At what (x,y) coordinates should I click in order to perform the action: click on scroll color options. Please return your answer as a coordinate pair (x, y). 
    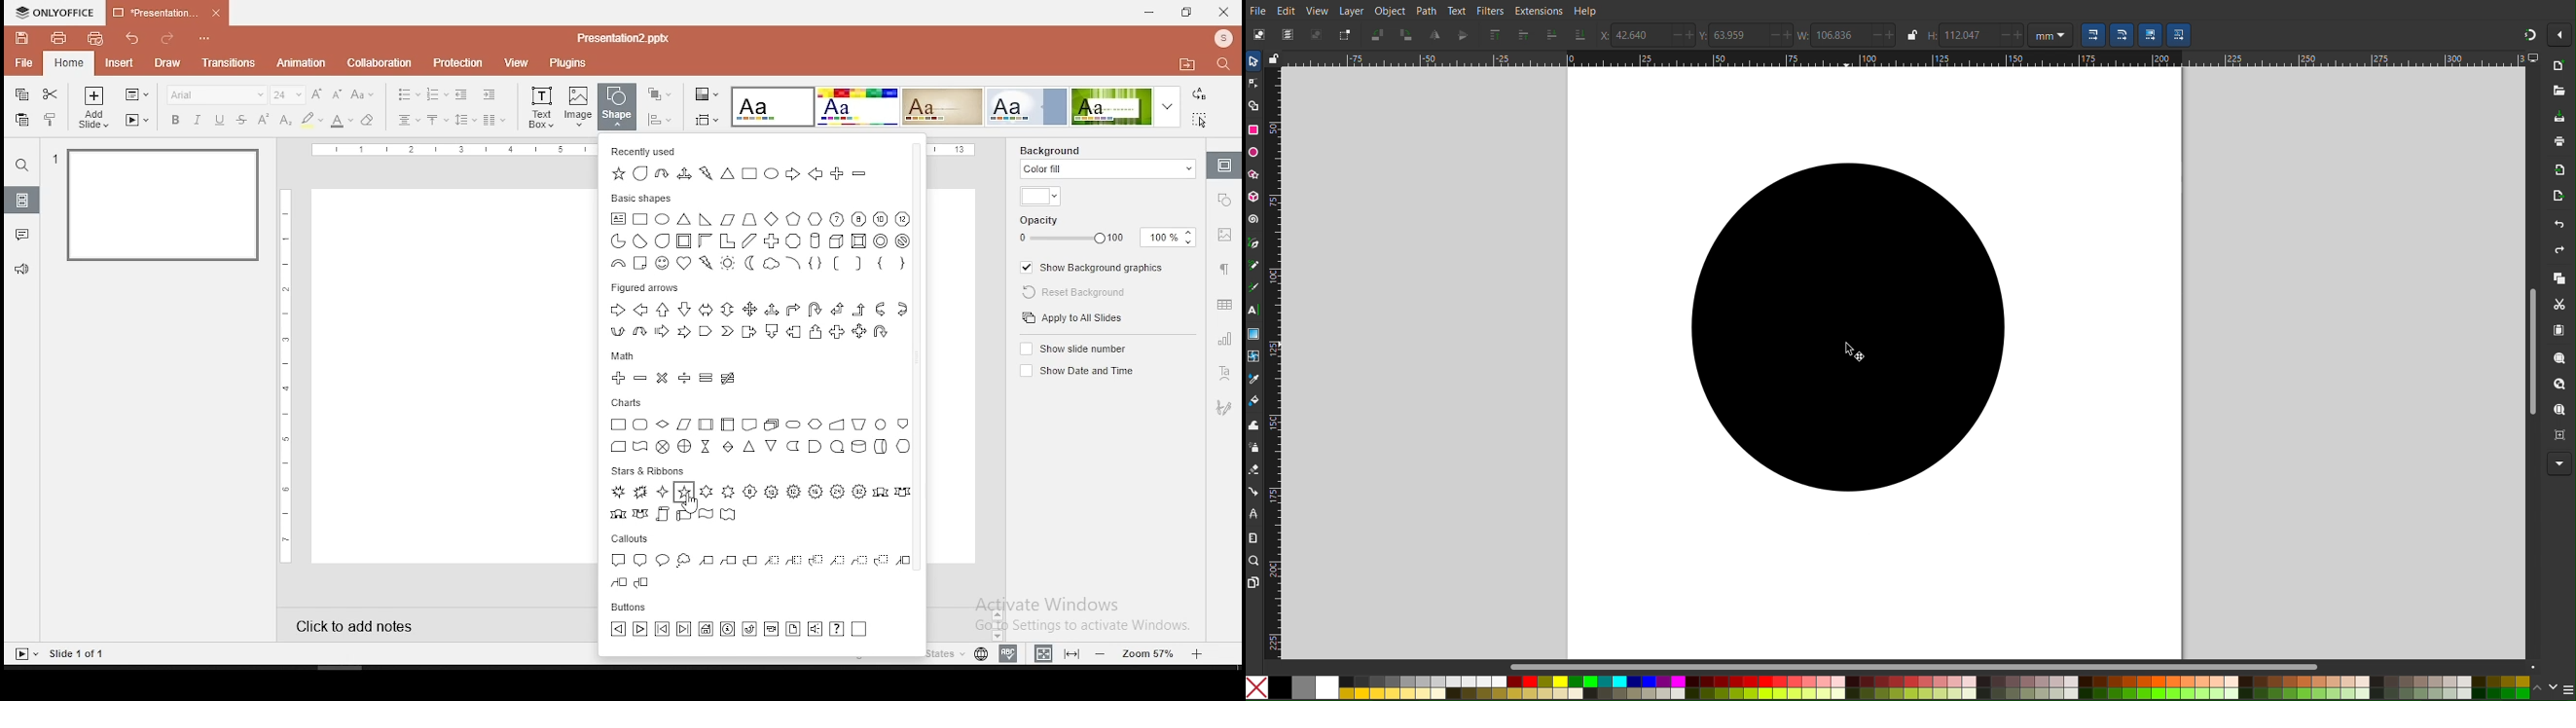
    Looking at the image, I should click on (2546, 689).